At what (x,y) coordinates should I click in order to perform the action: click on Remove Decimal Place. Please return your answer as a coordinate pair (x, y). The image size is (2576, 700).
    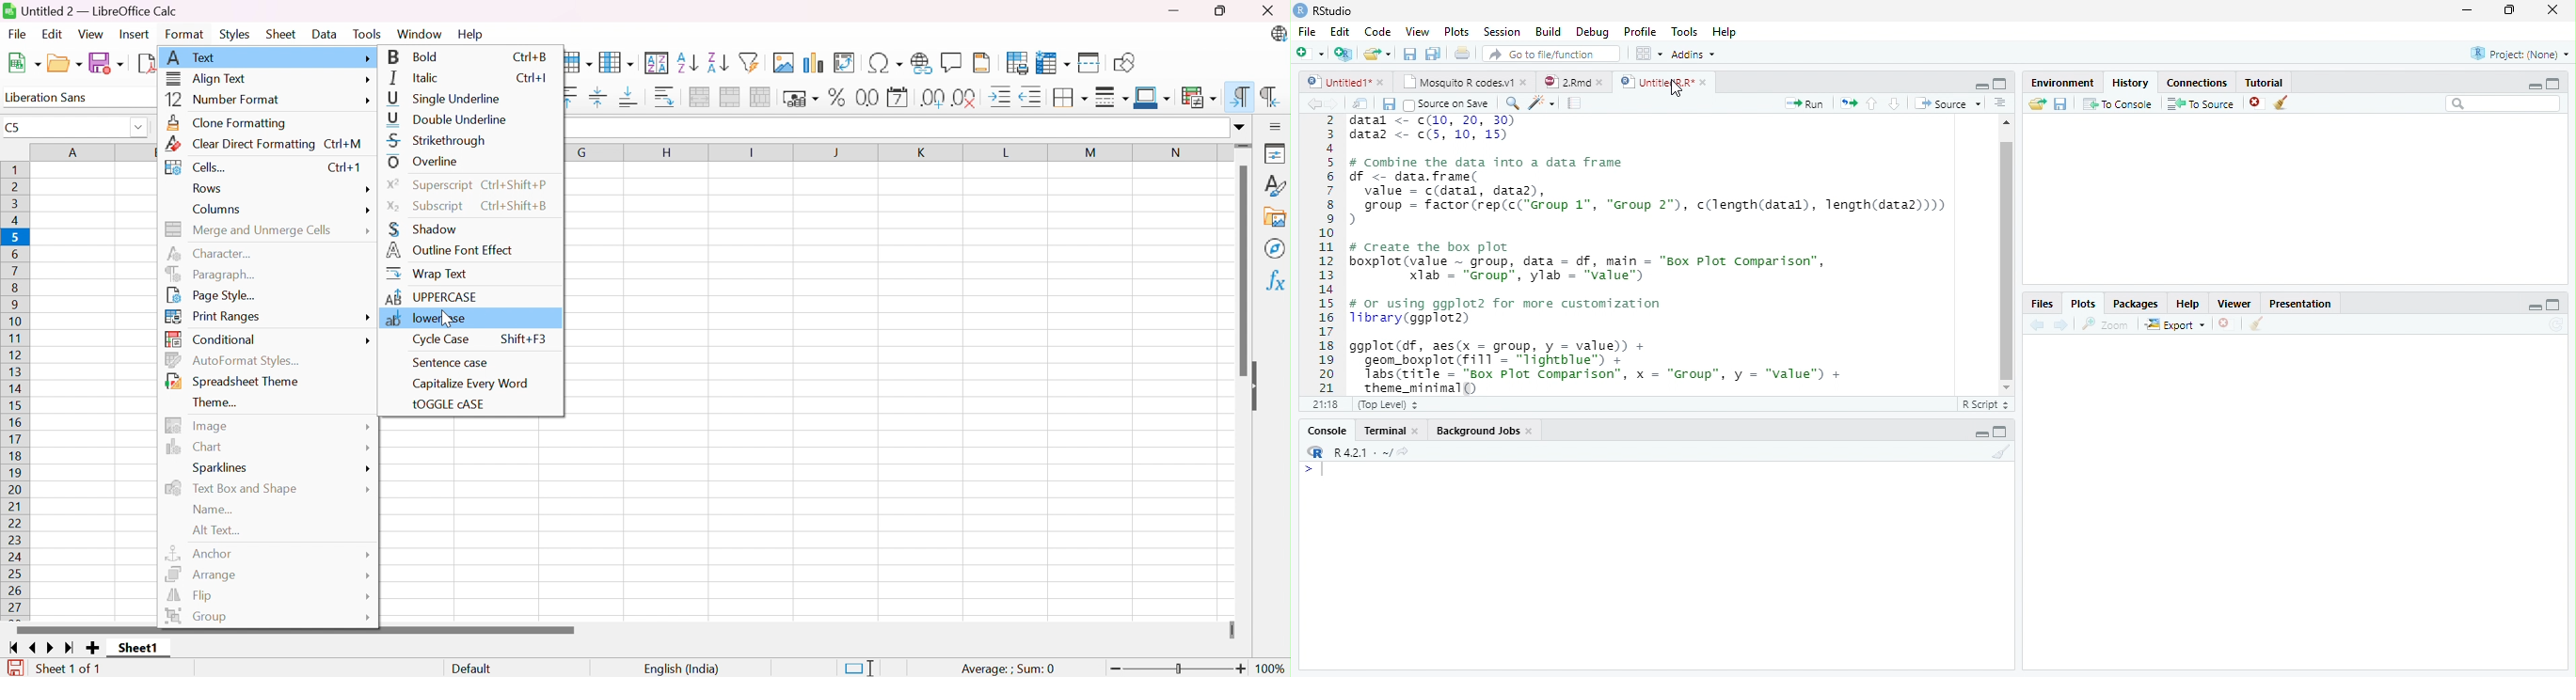
    Looking at the image, I should click on (965, 98).